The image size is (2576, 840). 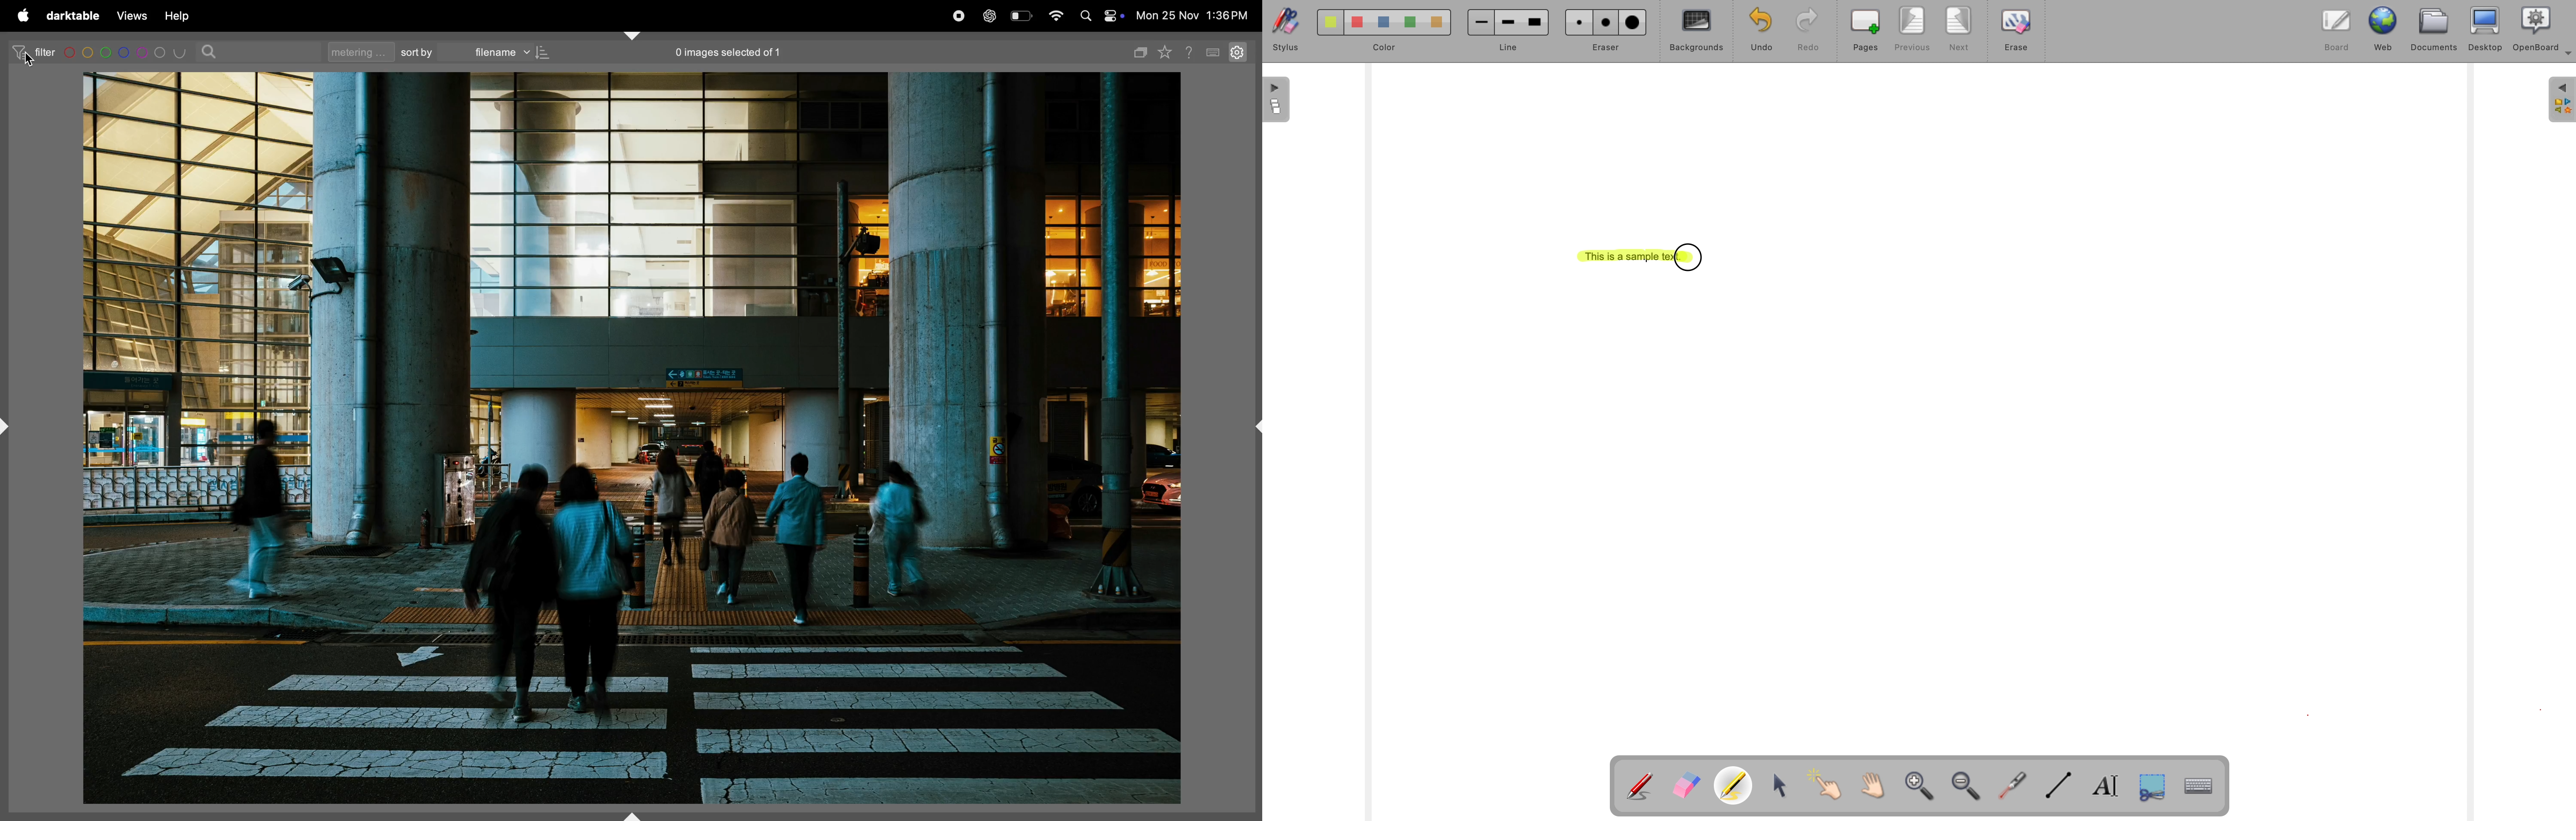 What do you see at coordinates (633, 440) in the screenshot?
I see `image` at bounding box center [633, 440].